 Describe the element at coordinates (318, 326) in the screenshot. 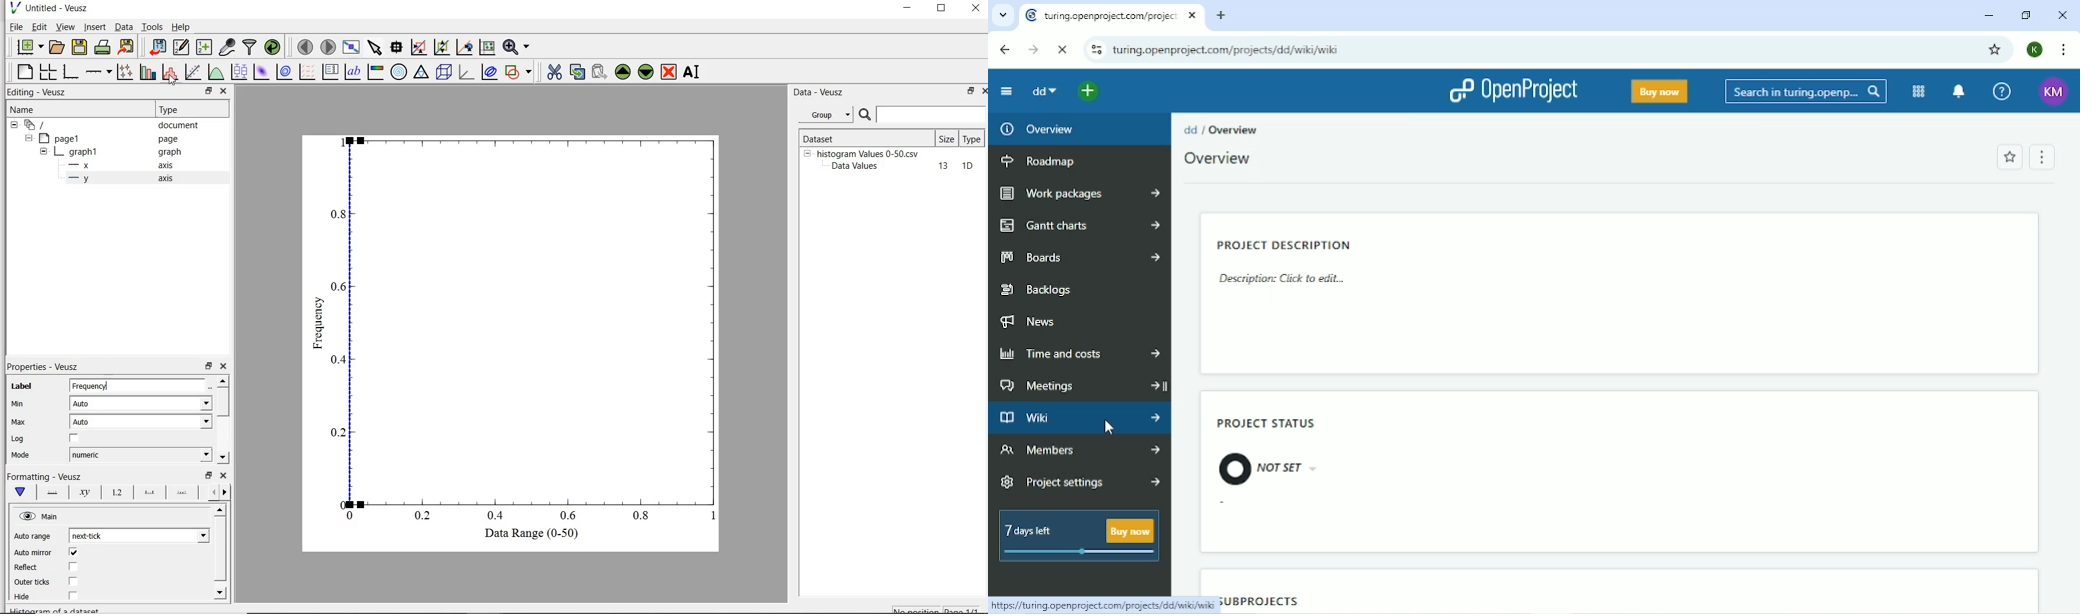

I see `frequency` at that location.